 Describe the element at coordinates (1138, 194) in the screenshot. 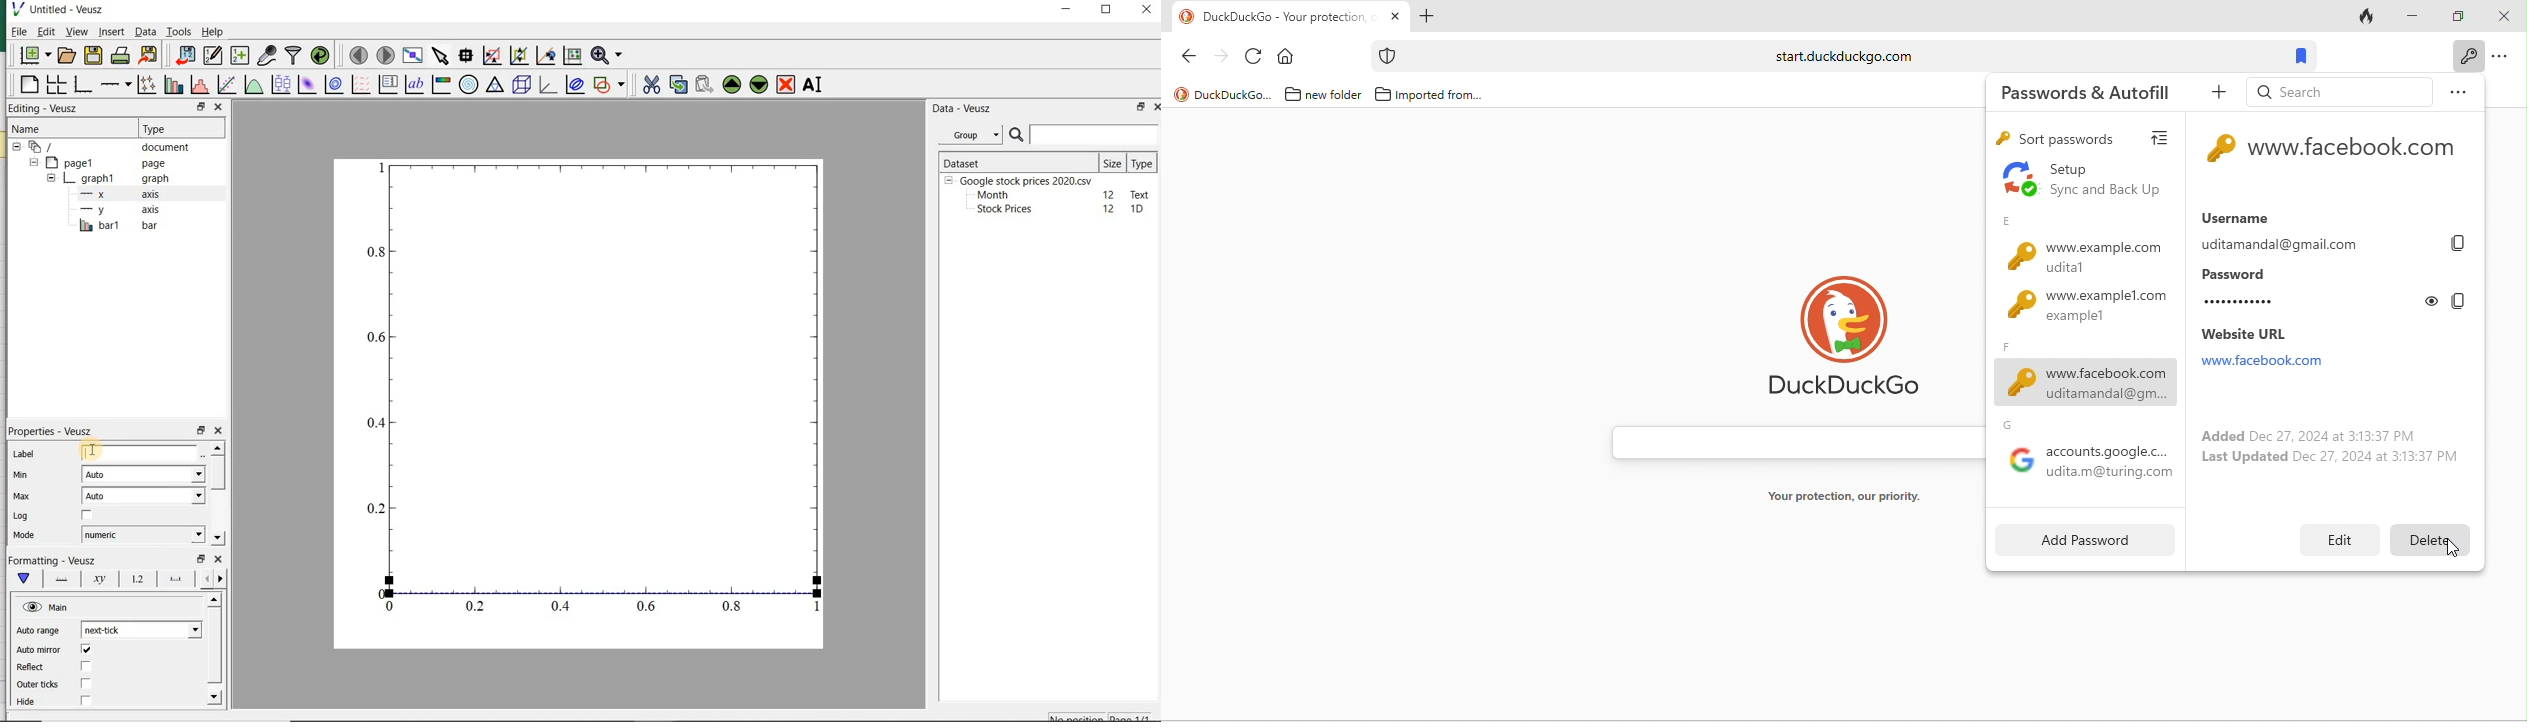

I see `text` at that location.